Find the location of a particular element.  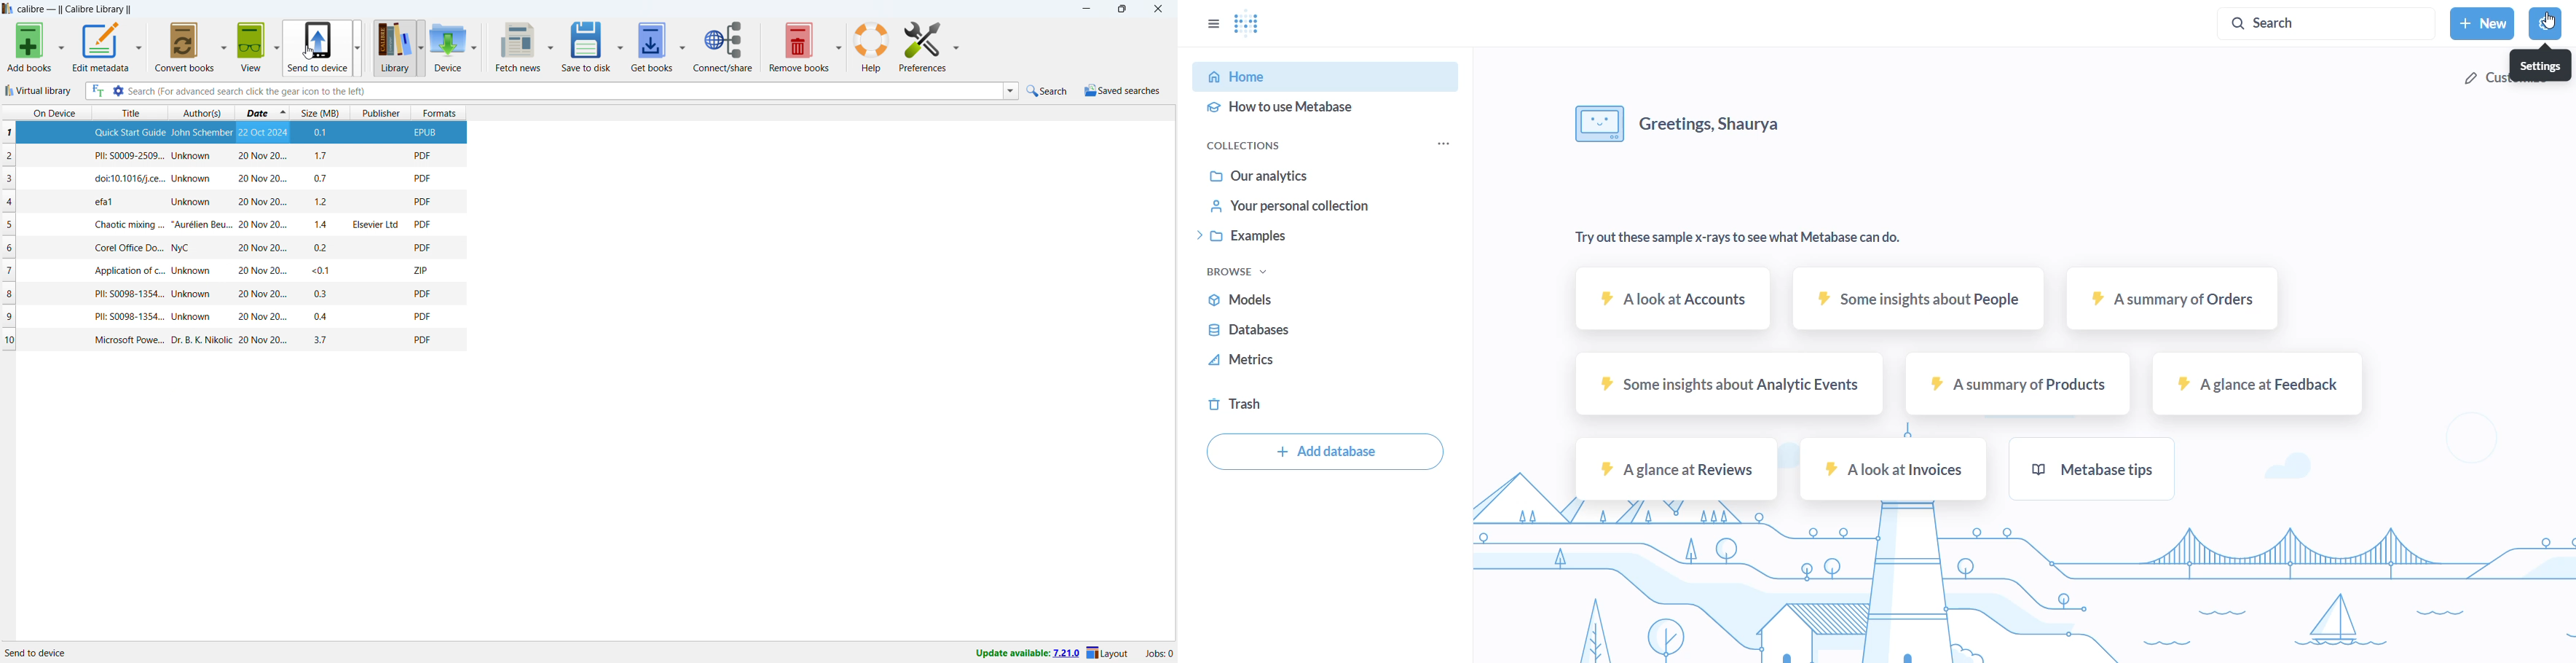

connect/share is located at coordinates (723, 47).